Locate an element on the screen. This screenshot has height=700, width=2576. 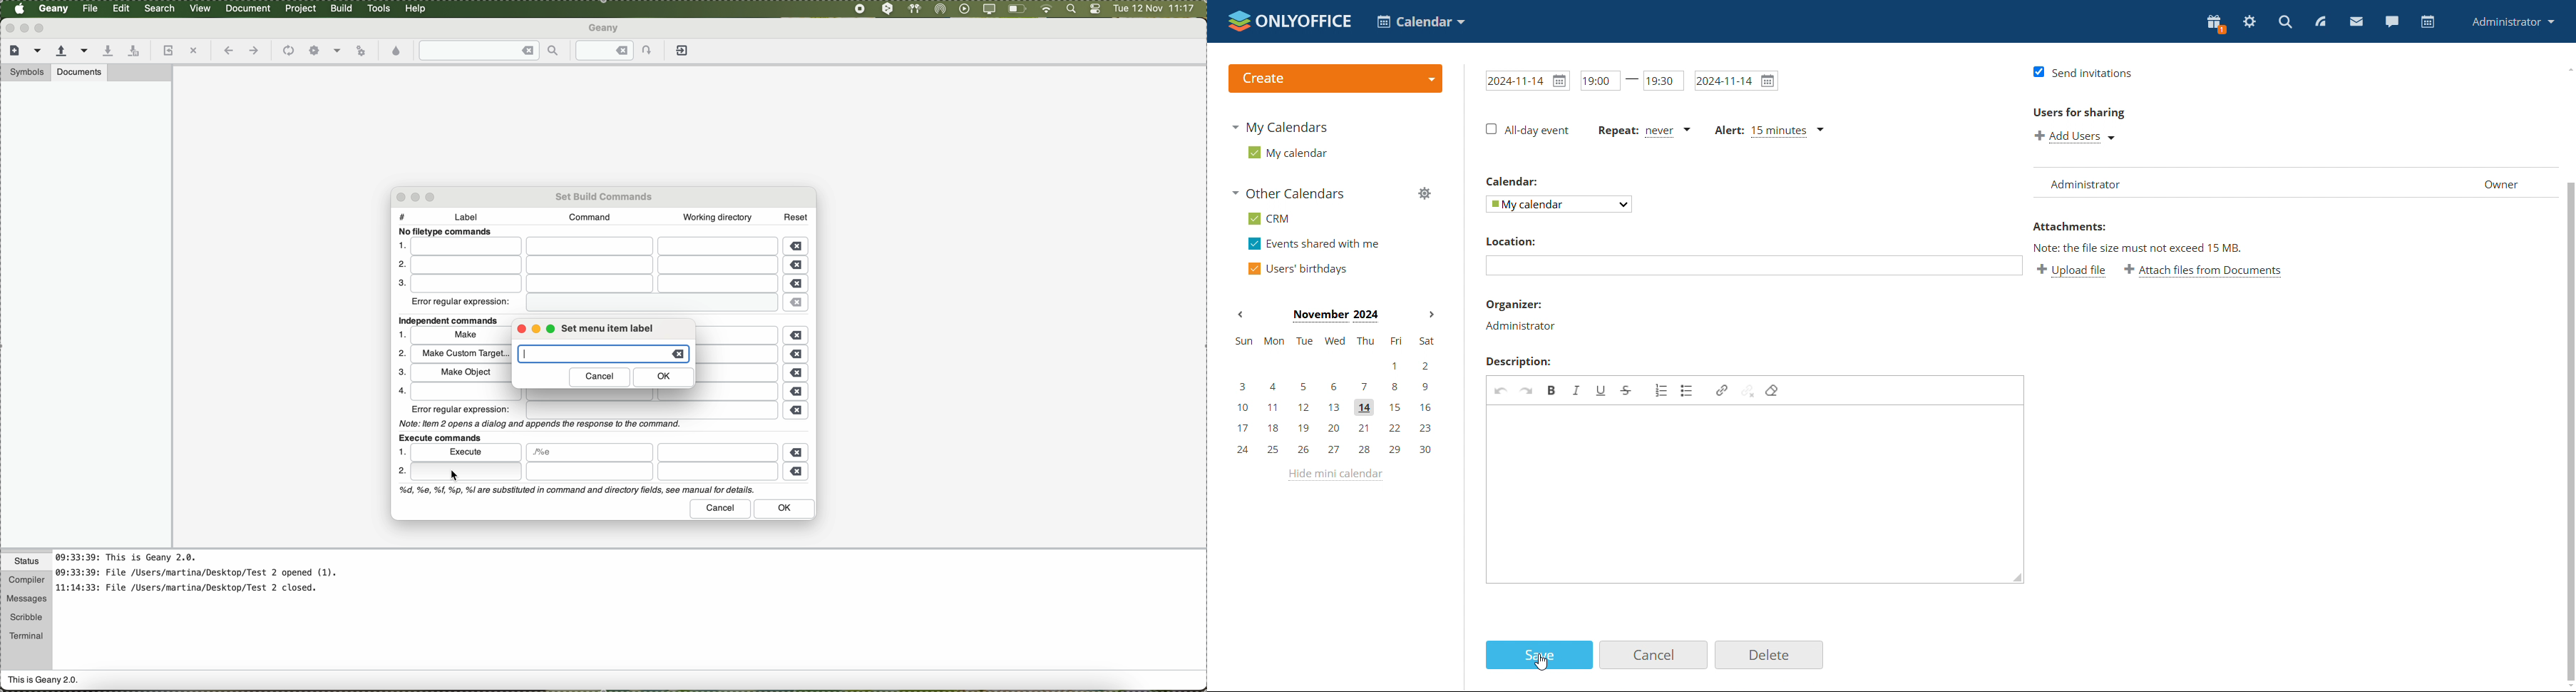
quit Geany is located at coordinates (684, 53).